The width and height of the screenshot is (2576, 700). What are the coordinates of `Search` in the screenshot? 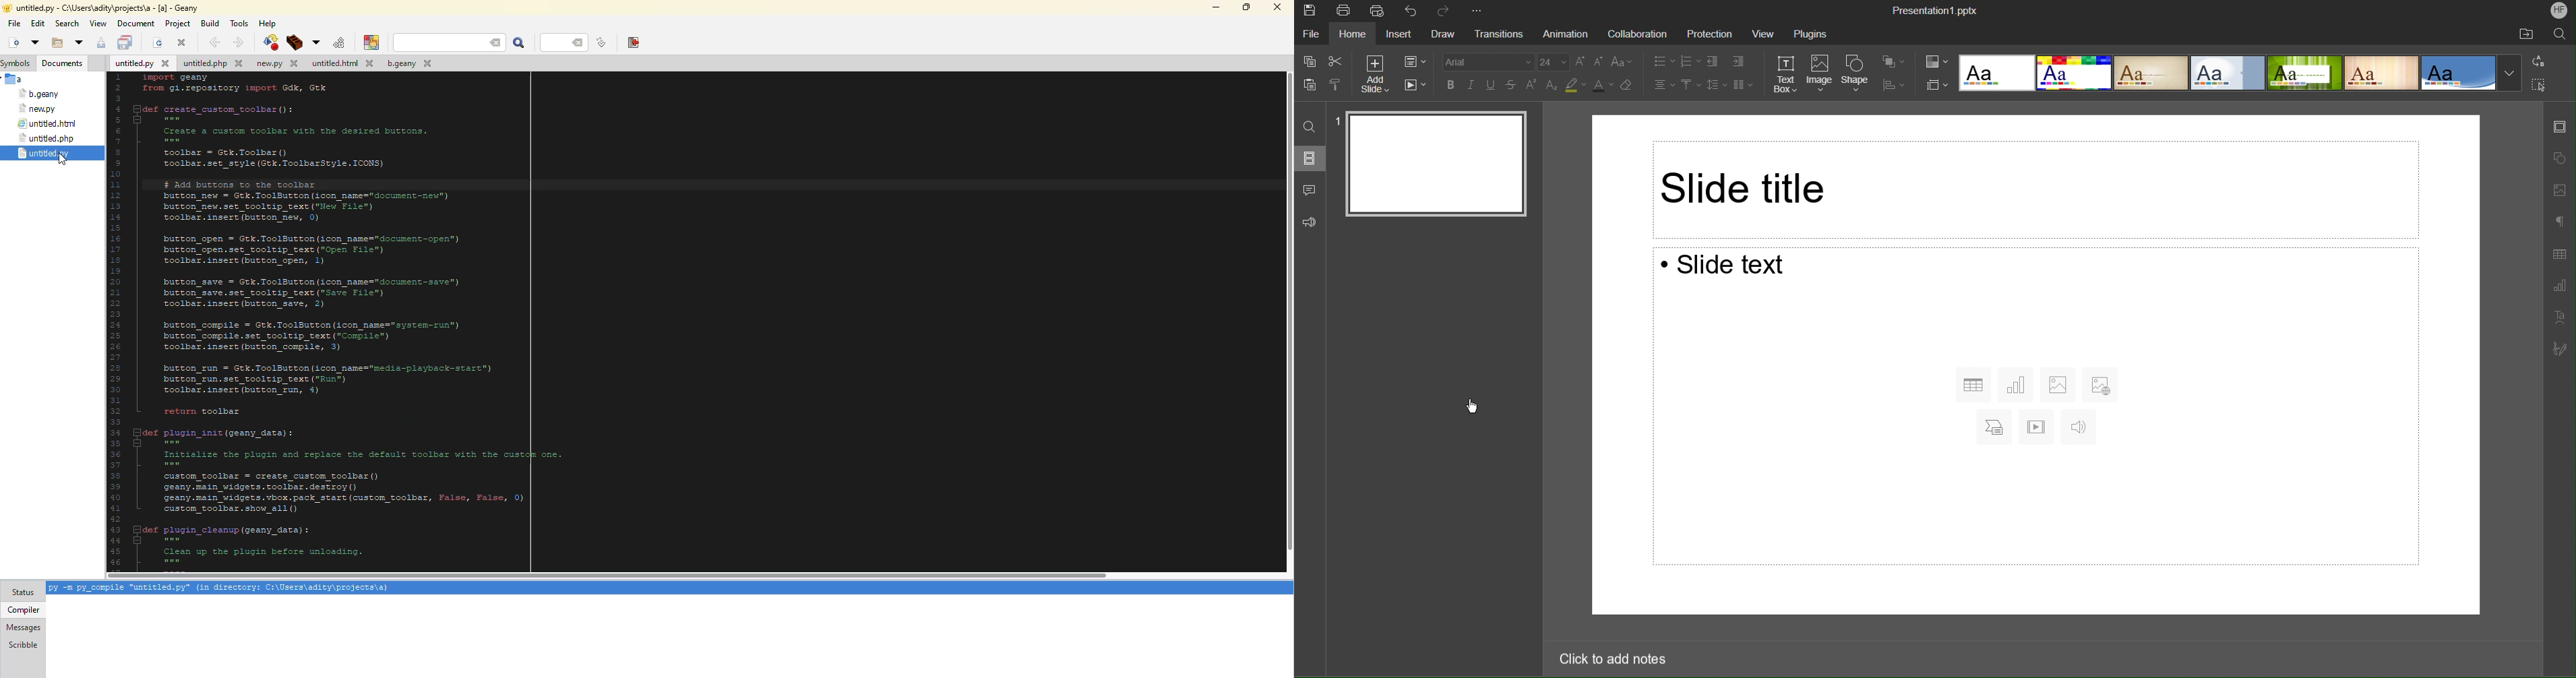 It's located at (1309, 124).